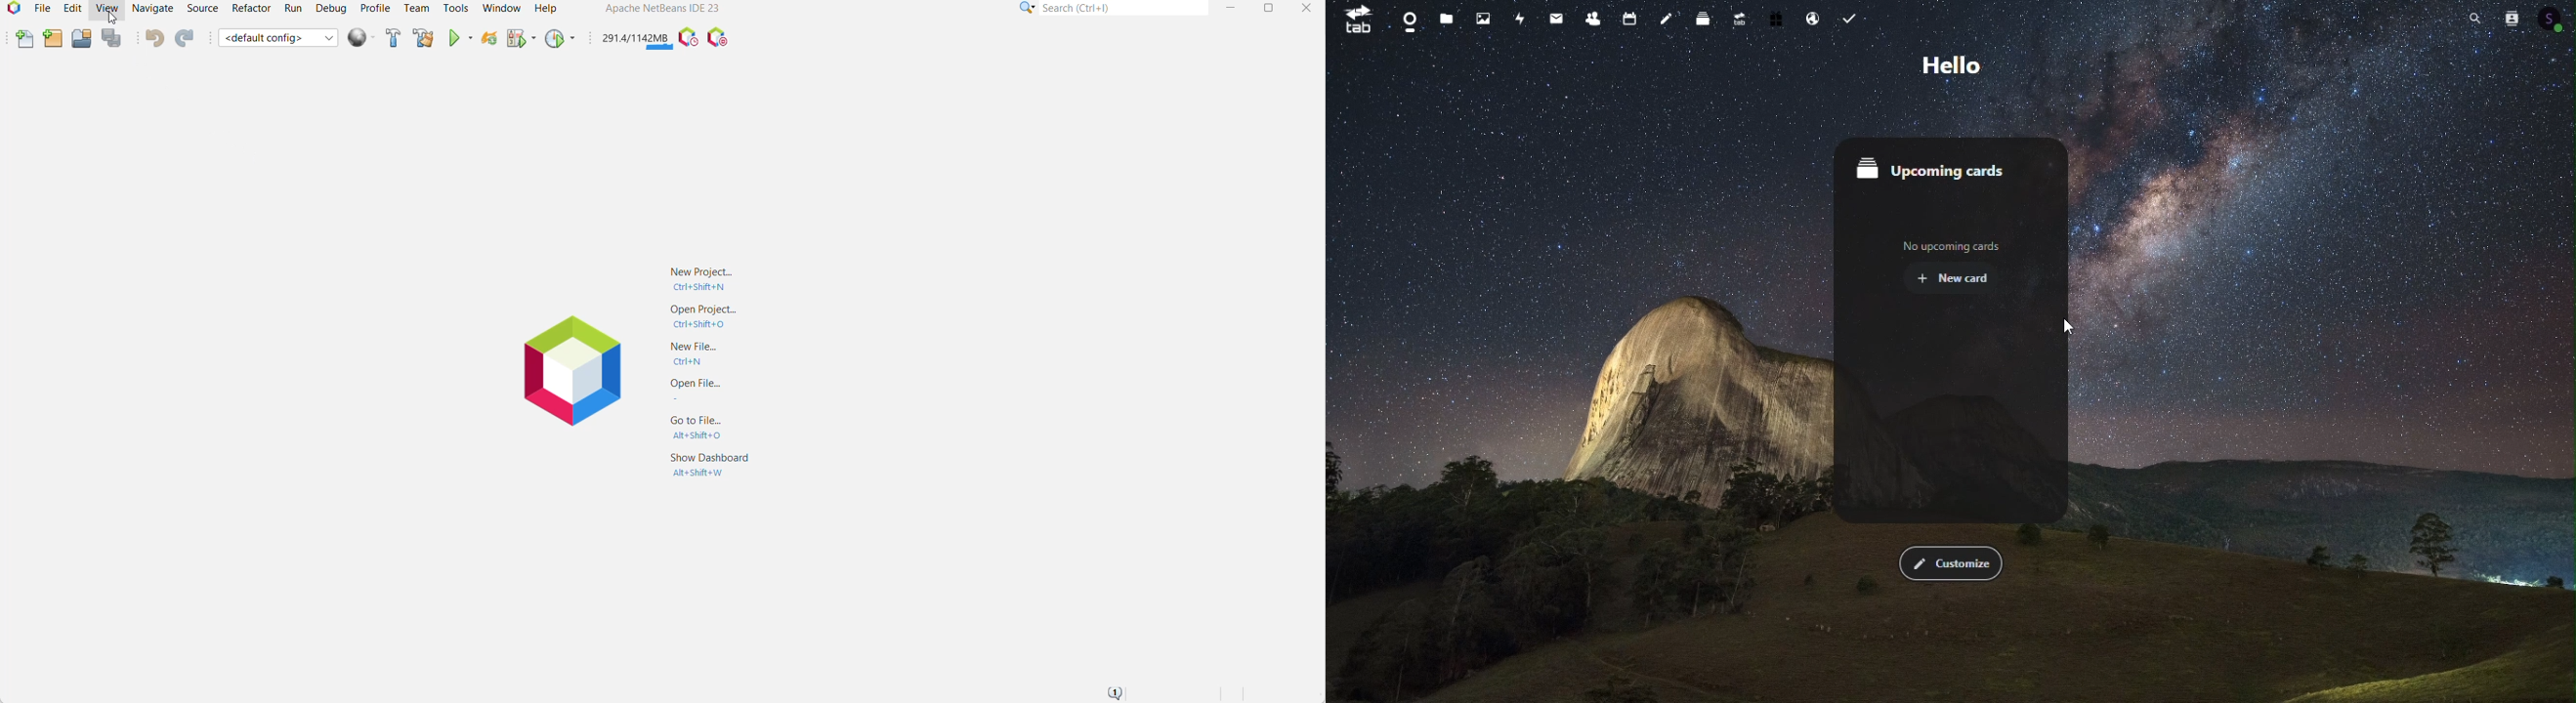 The width and height of the screenshot is (2576, 728). What do you see at coordinates (1847, 15) in the screenshot?
I see `Task ` at bounding box center [1847, 15].